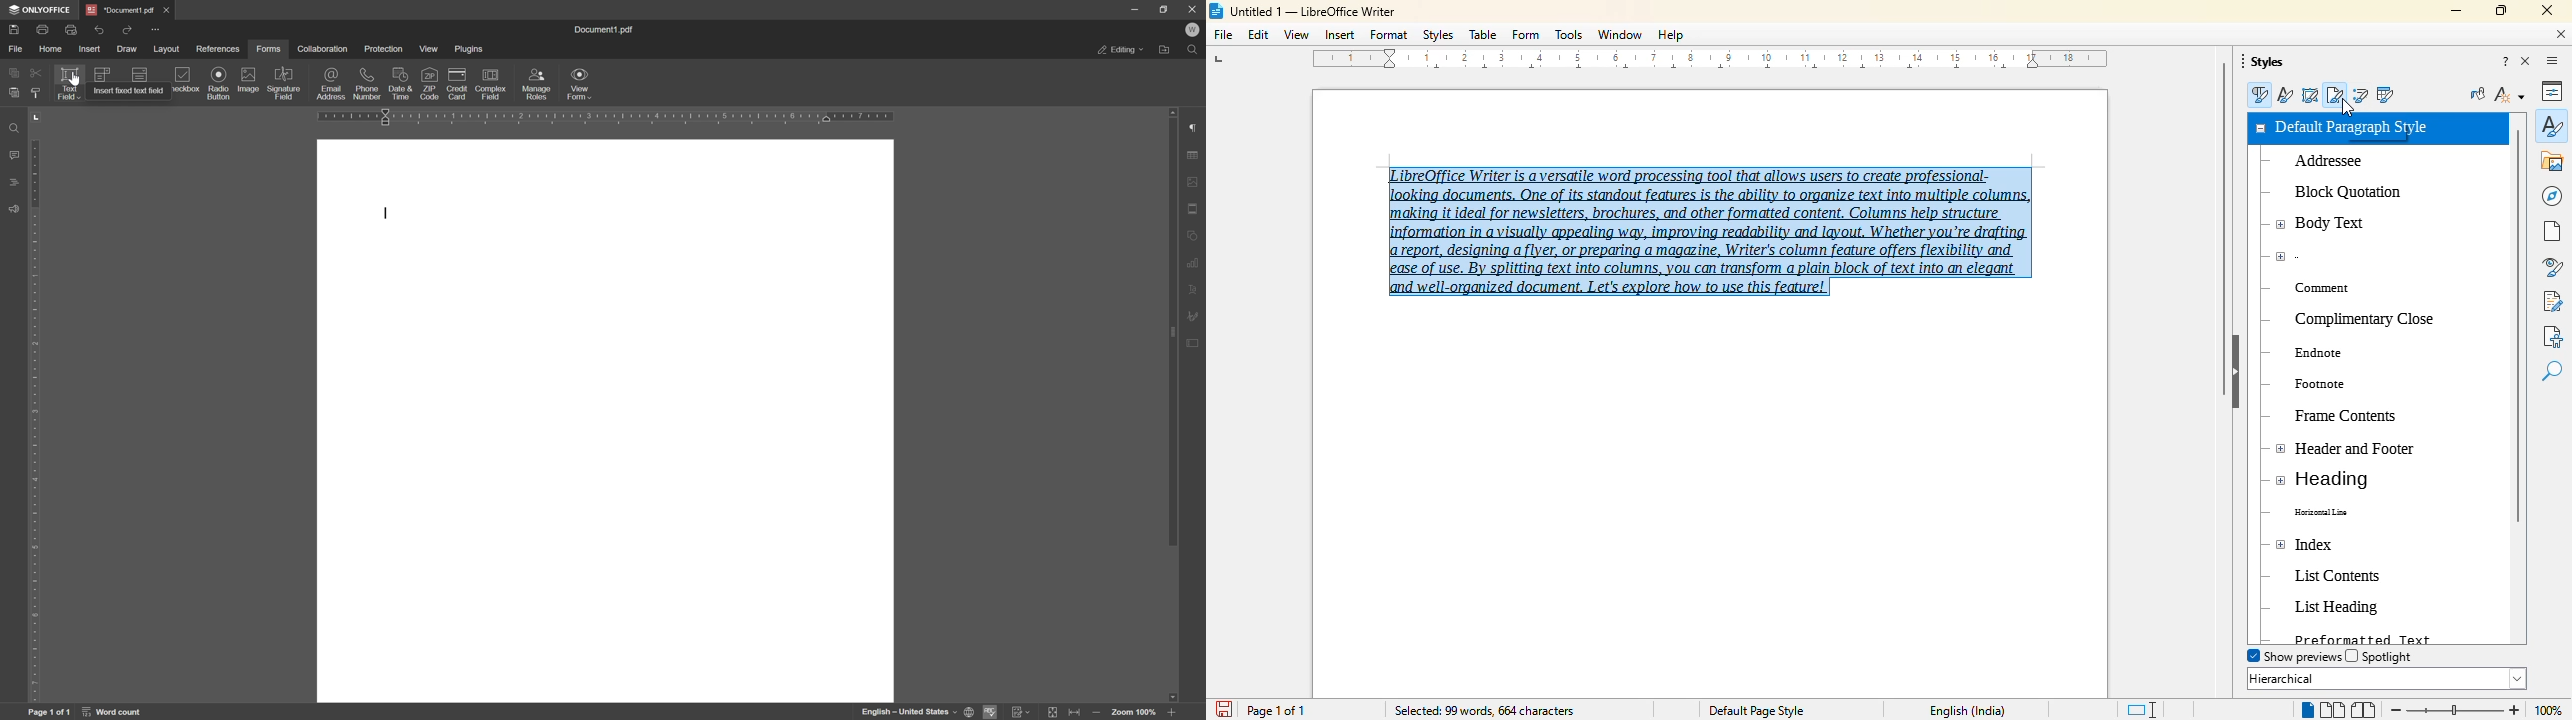 This screenshot has width=2576, height=728. I want to click on  Addressee, so click(2359, 166).